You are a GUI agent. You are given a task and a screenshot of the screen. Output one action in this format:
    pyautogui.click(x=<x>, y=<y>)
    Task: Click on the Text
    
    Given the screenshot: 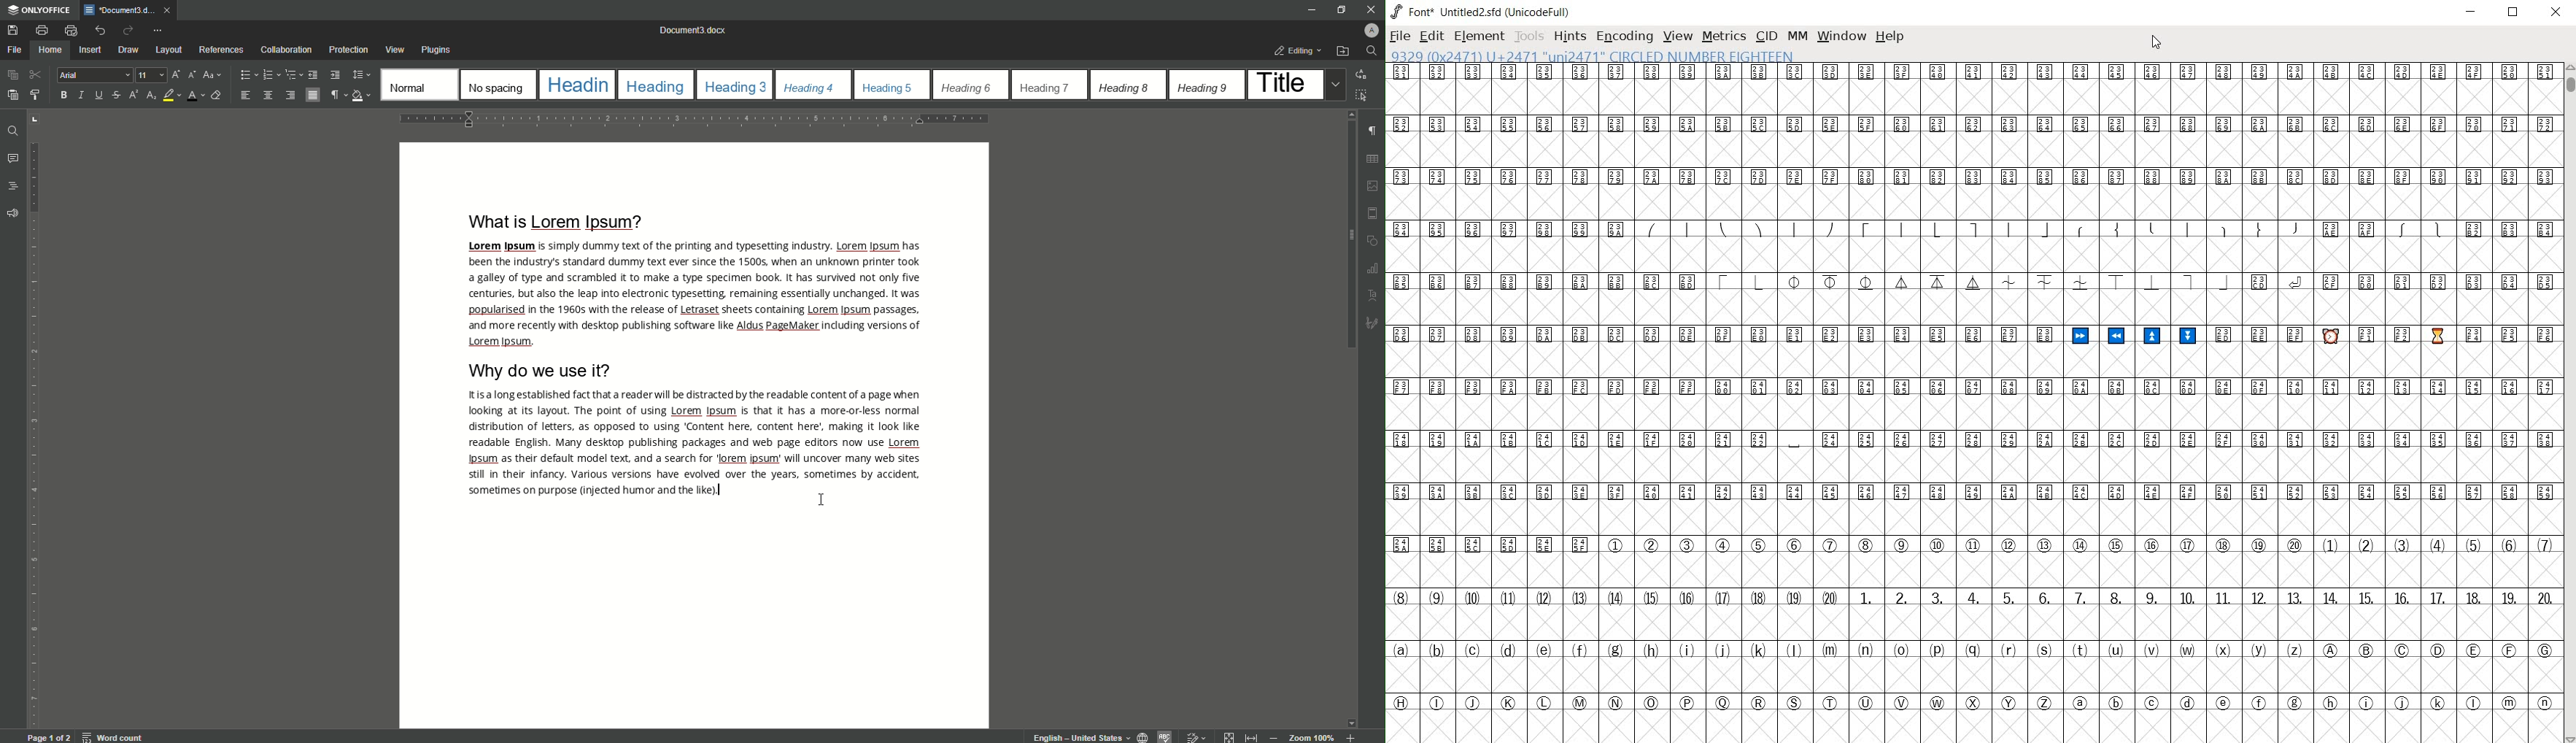 What is the action you would take?
    pyautogui.click(x=699, y=443)
    